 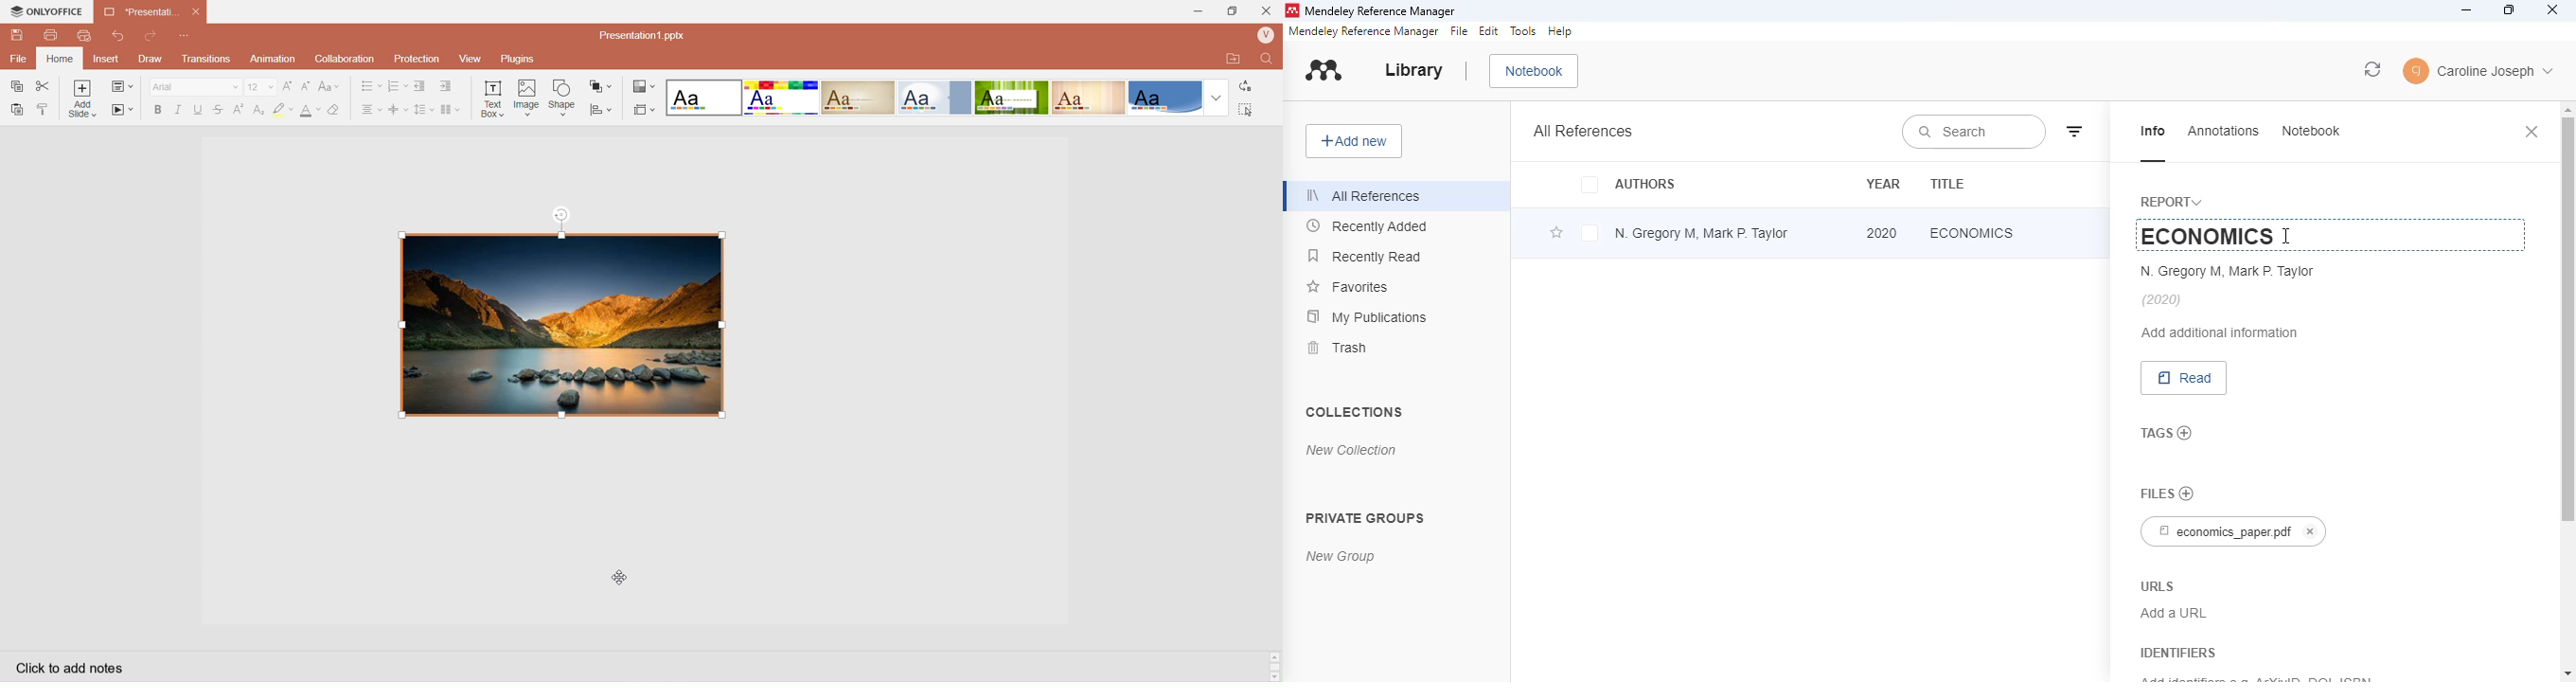 What do you see at coordinates (260, 110) in the screenshot?
I see `Subscript` at bounding box center [260, 110].